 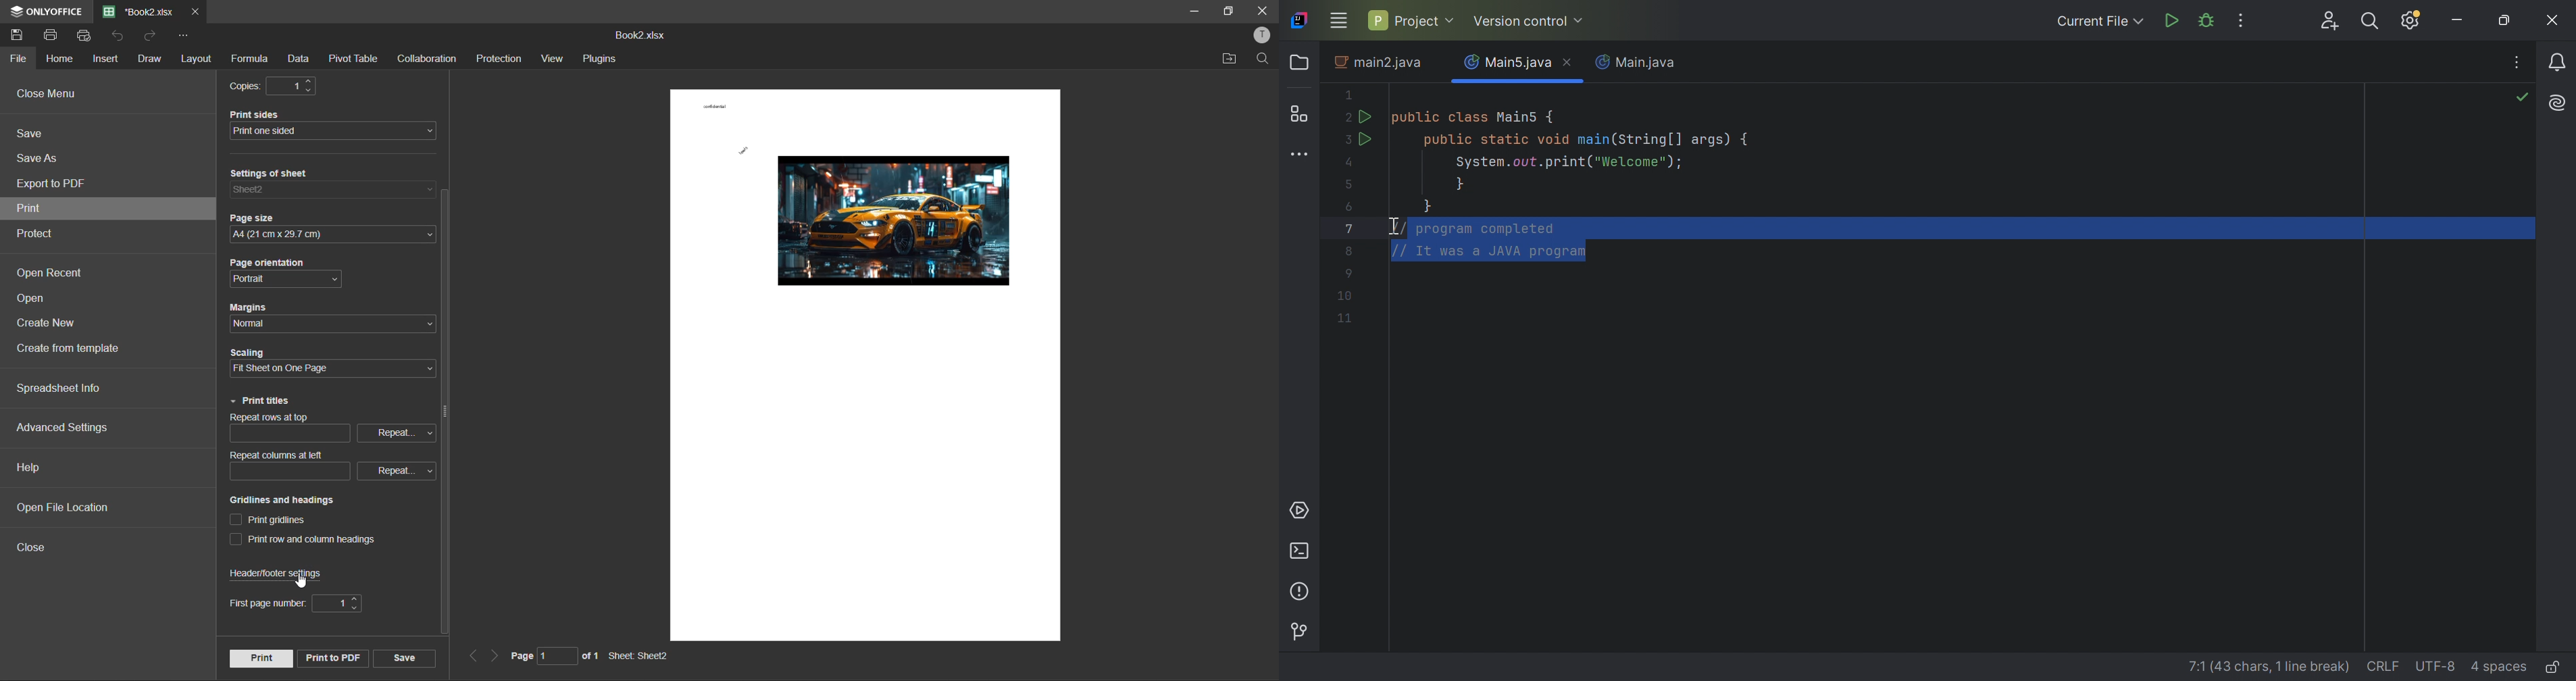 What do you see at coordinates (499, 59) in the screenshot?
I see `protection` at bounding box center [499, 59].